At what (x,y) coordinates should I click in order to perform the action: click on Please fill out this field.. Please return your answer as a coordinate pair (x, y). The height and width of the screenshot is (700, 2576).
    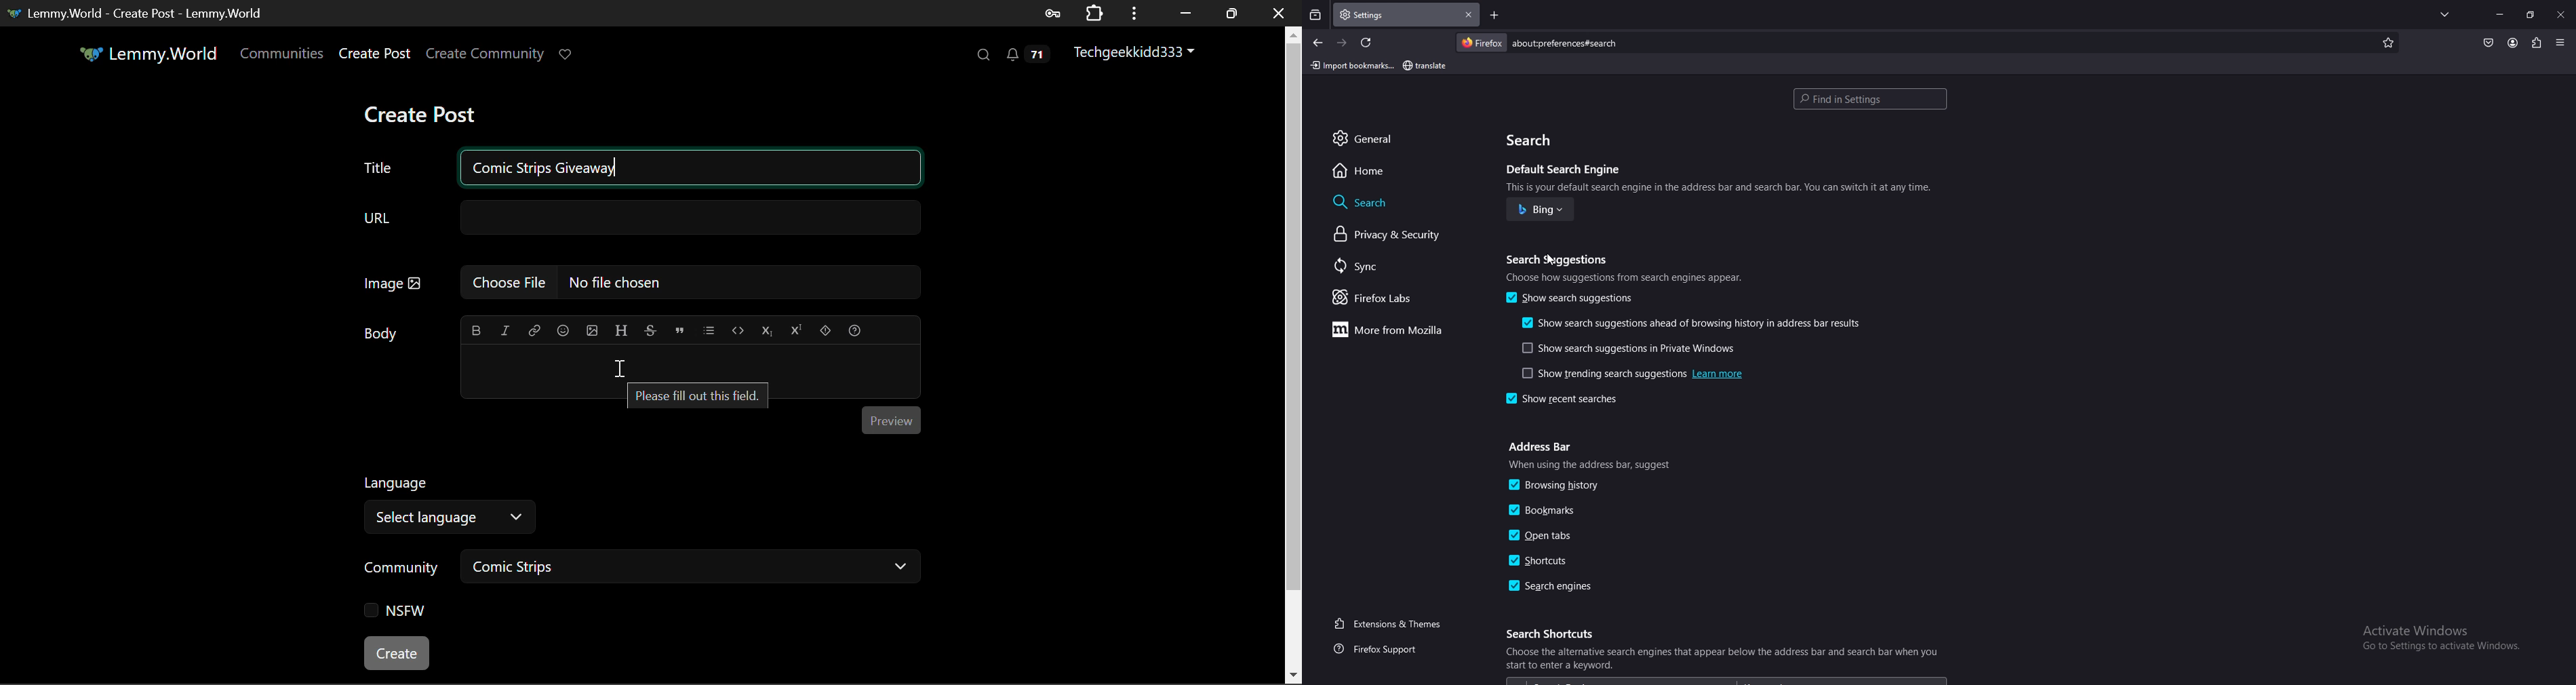
    Looking at the image, I should click on (698, 396).